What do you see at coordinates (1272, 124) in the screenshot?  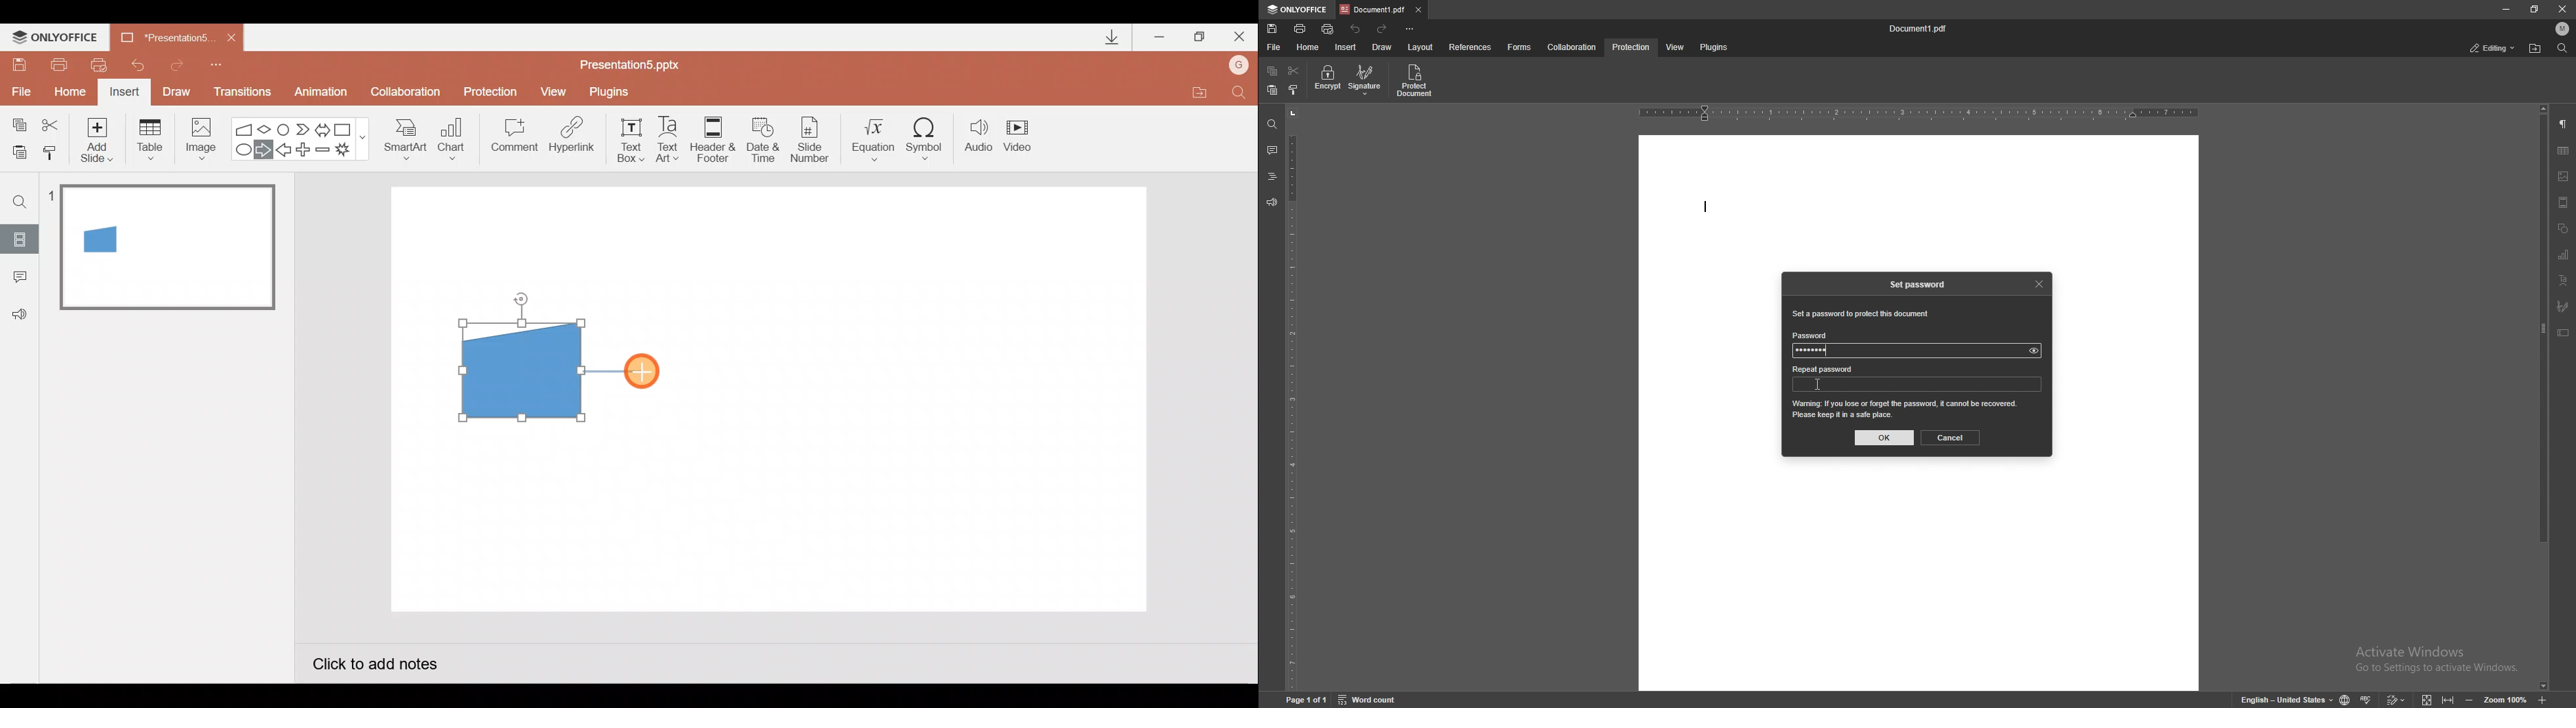 I see `find` at bounding box center [1272, 124].